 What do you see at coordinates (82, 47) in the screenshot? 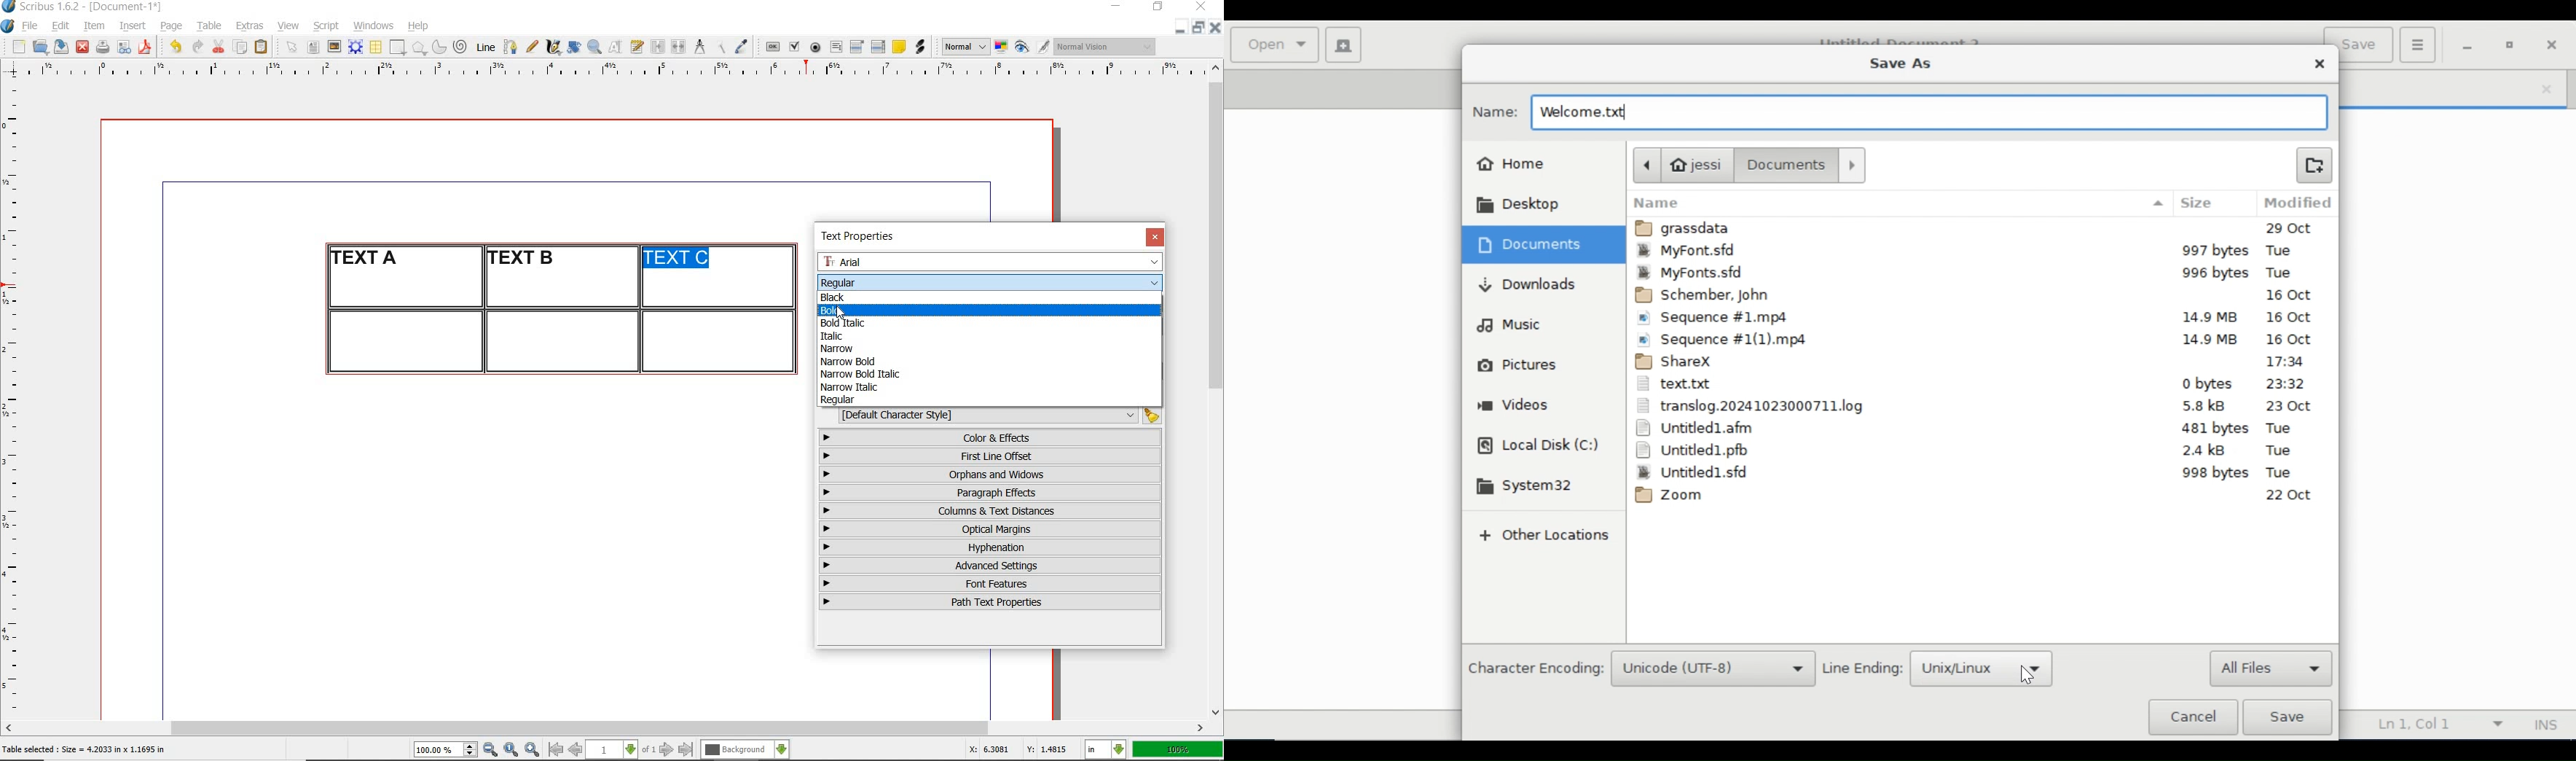
I see `close` at bounding box center [82, 47].